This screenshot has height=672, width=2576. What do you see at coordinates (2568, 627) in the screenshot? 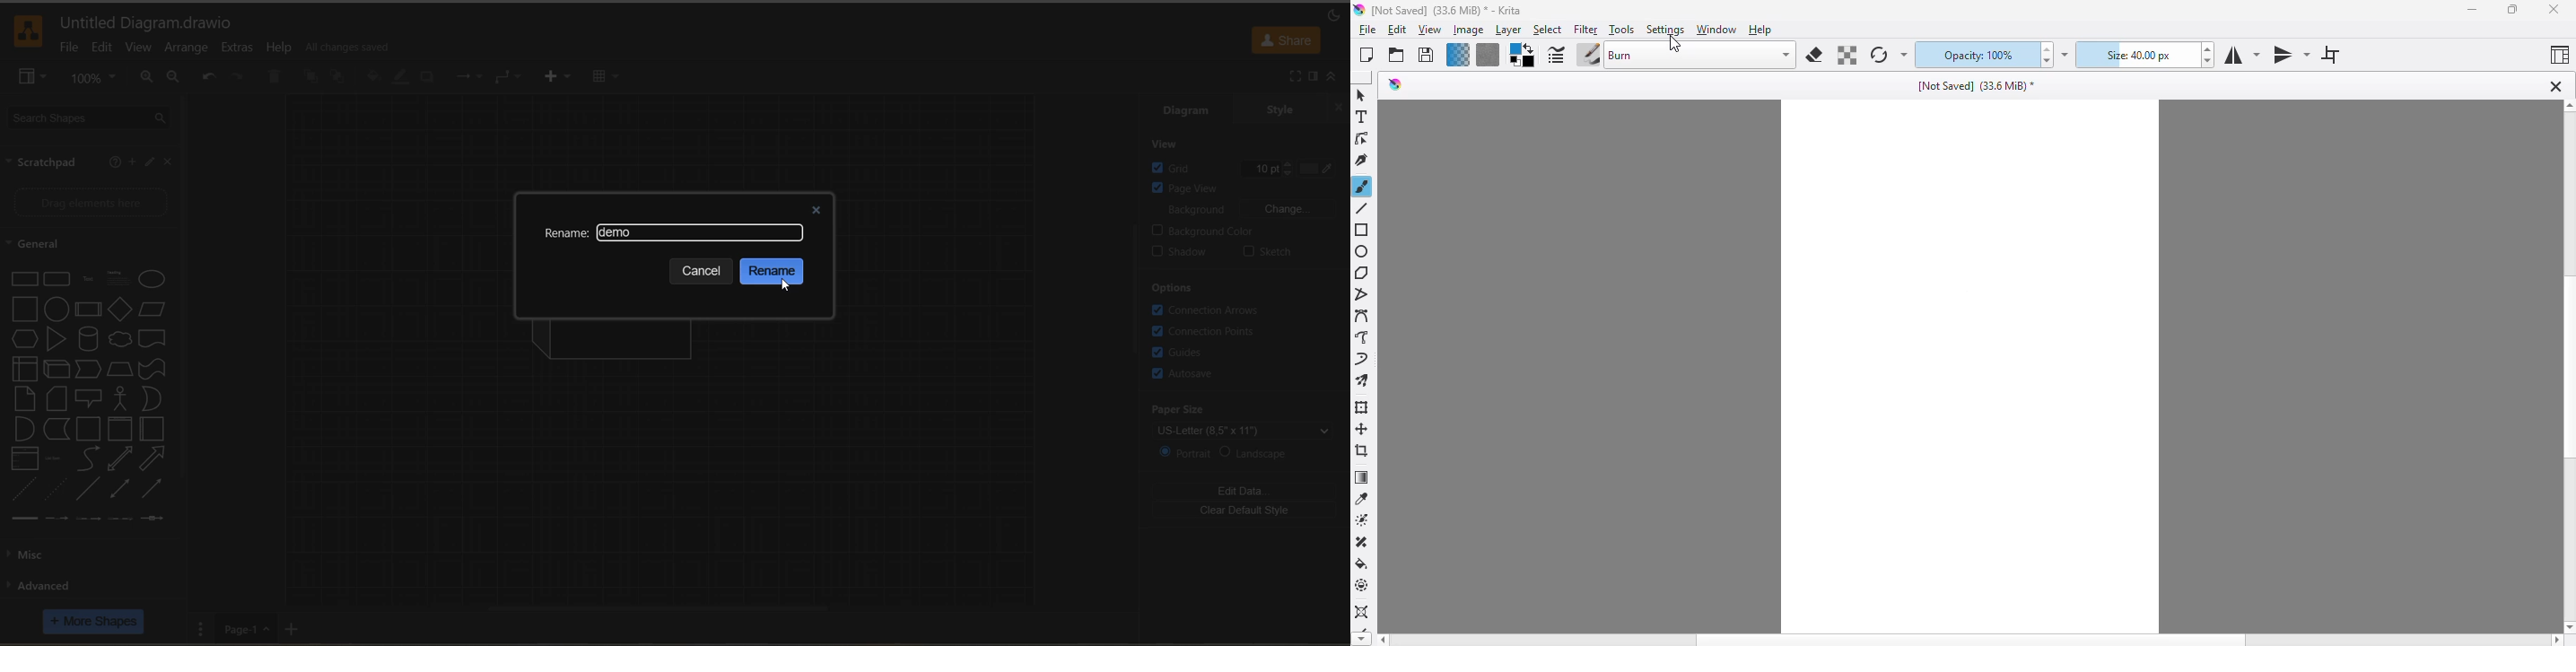
I see `scroll down` at bounding box center [2568, 627].